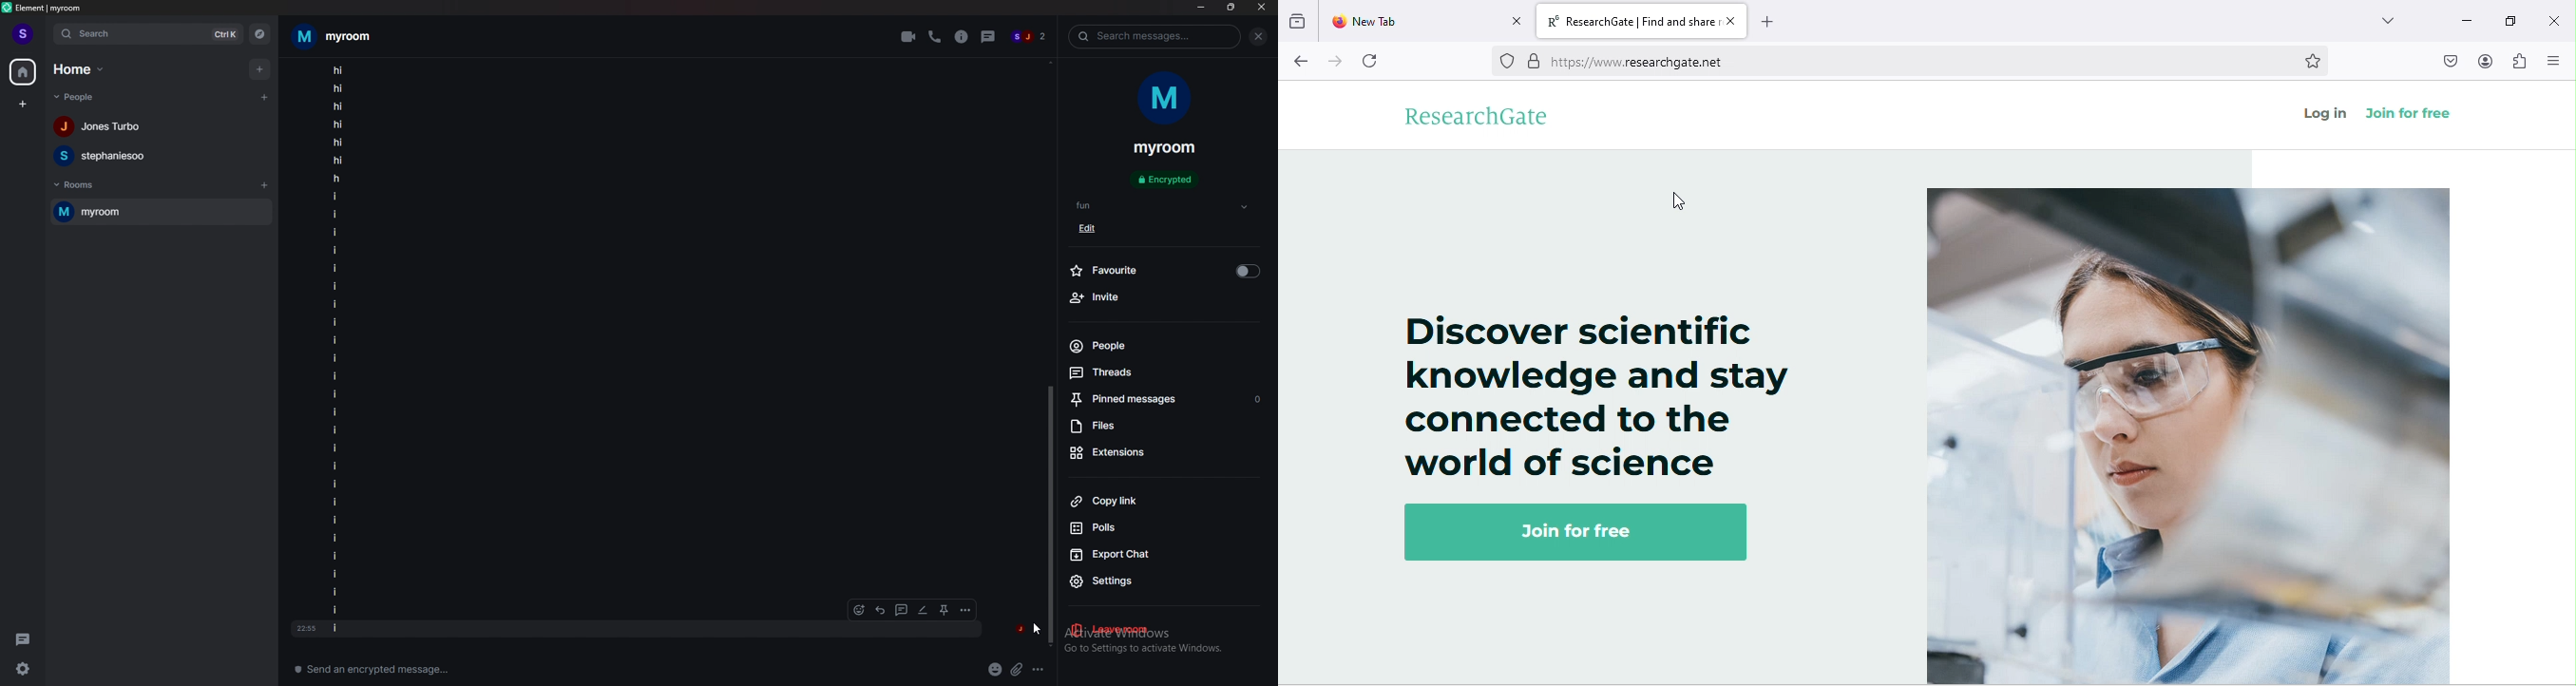 The image size is (2576, 700). What do you see at coordinates (1052, 515) in the screenshot?
I see `scroll bar` at bounding box center [1052, 515].